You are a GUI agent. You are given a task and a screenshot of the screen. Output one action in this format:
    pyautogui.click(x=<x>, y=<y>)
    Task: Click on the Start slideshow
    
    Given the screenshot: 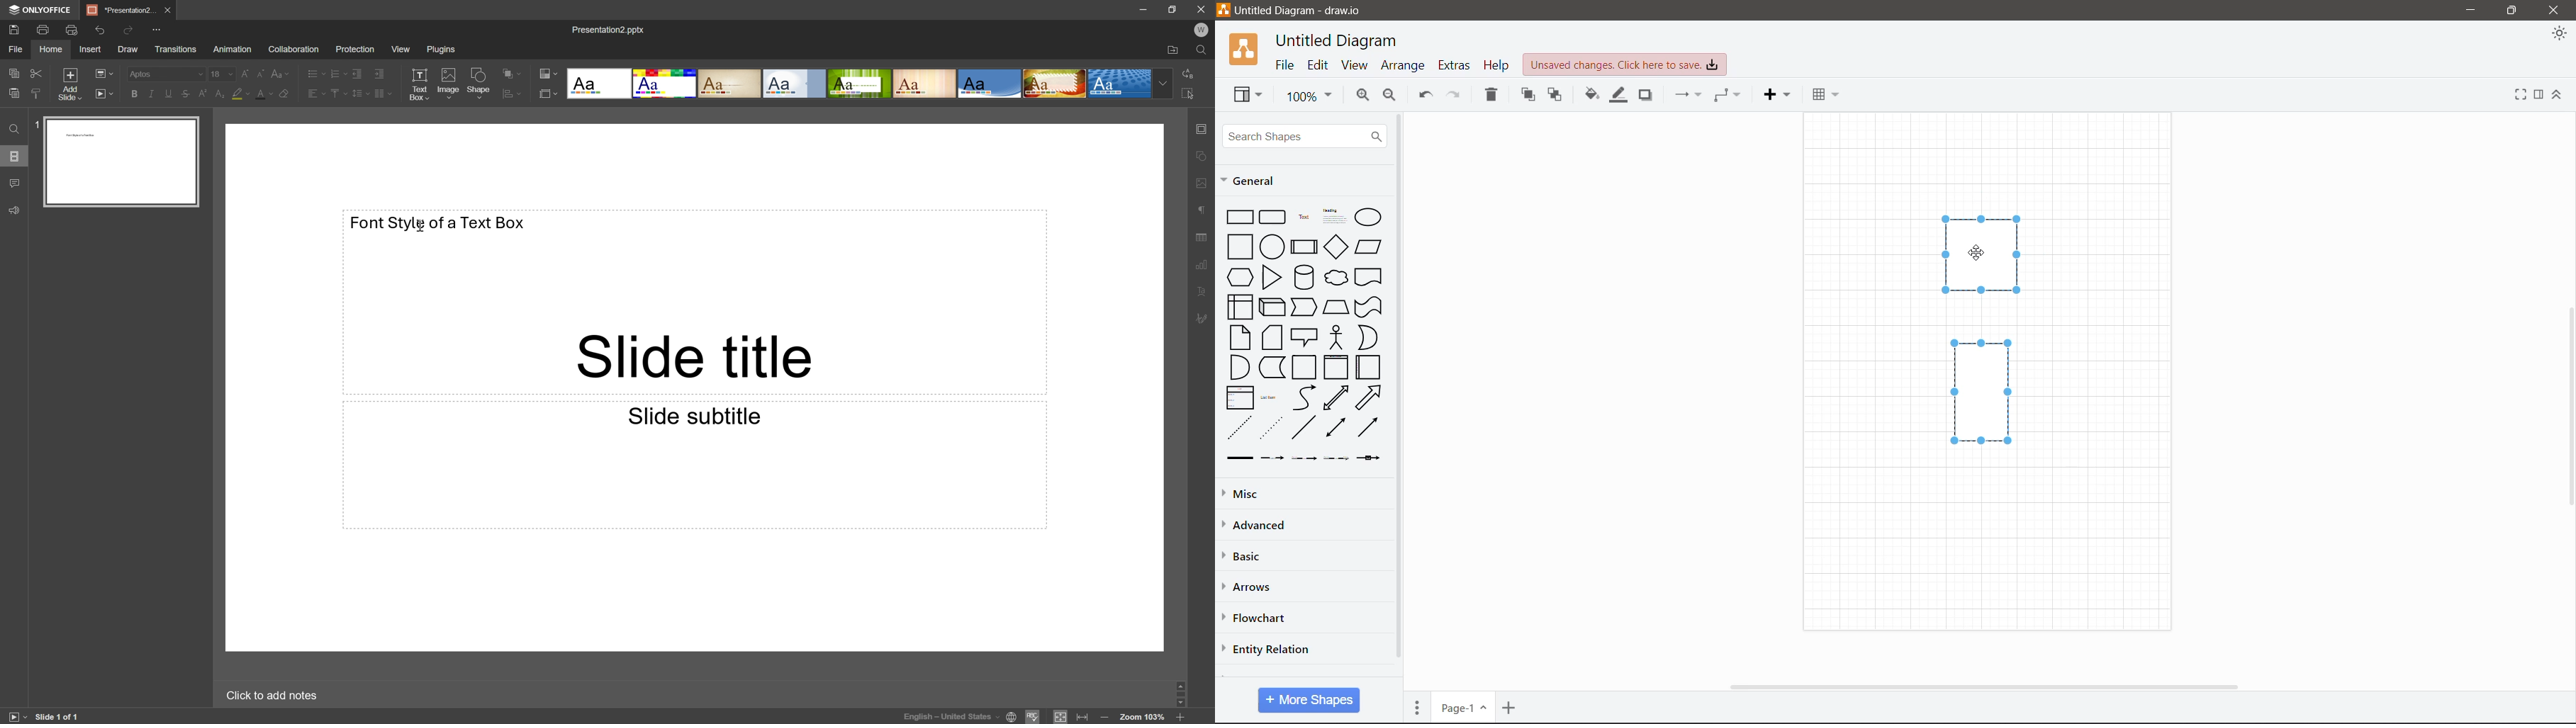 What is the action you would take?
    pyautogui.click(x=106, y=93)
    